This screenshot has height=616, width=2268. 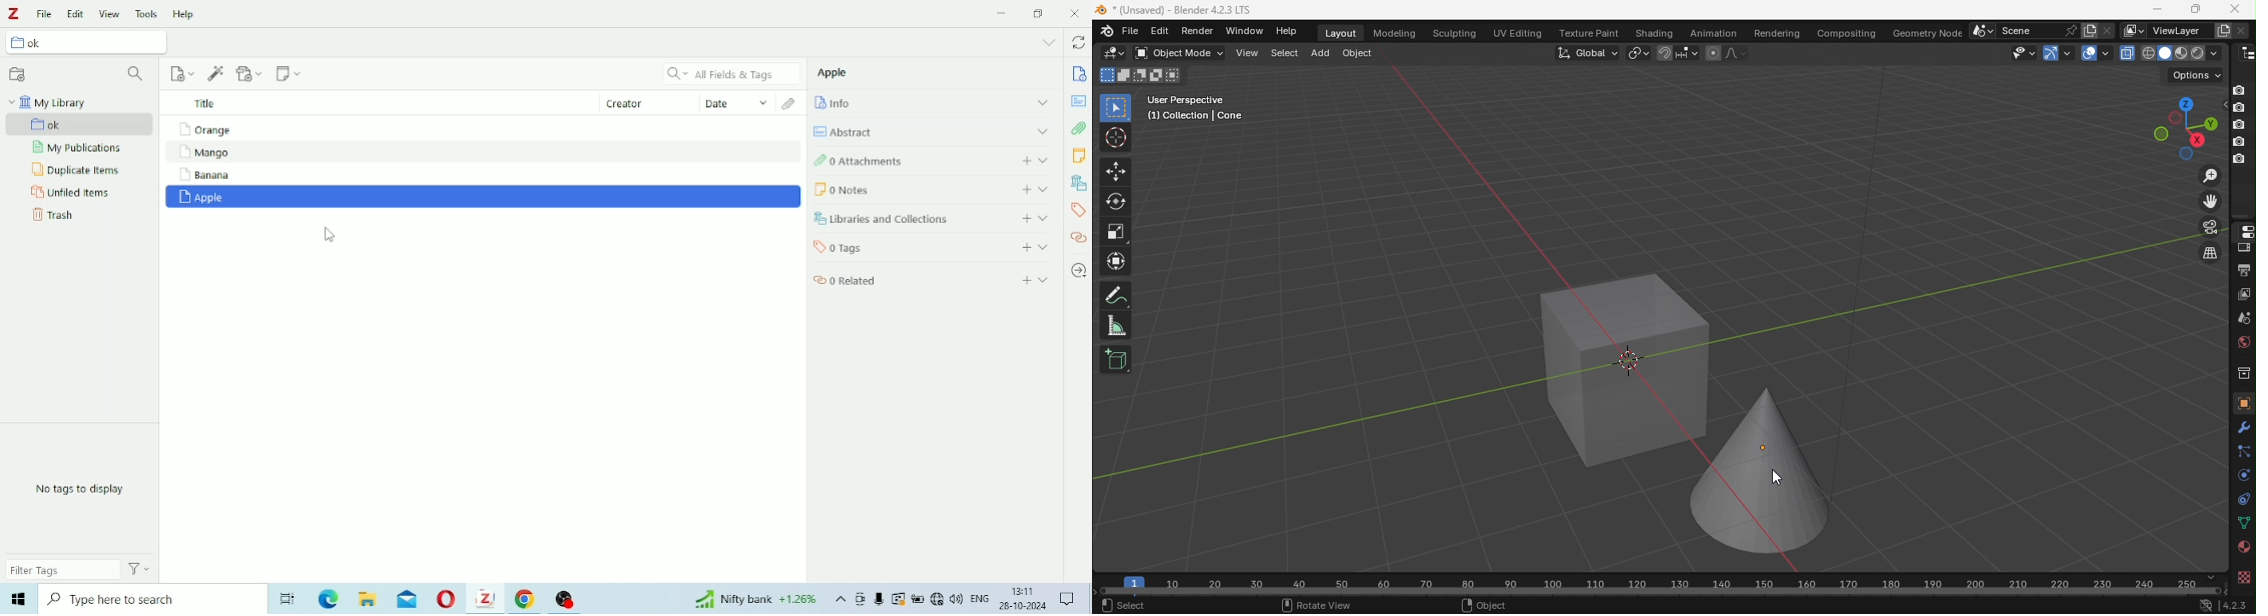 What do you see at coordinates (2208, 254) in the screenshot?
I see `Switch the current view from perspective/orthographic projection` at bounding box center [2208, 254].